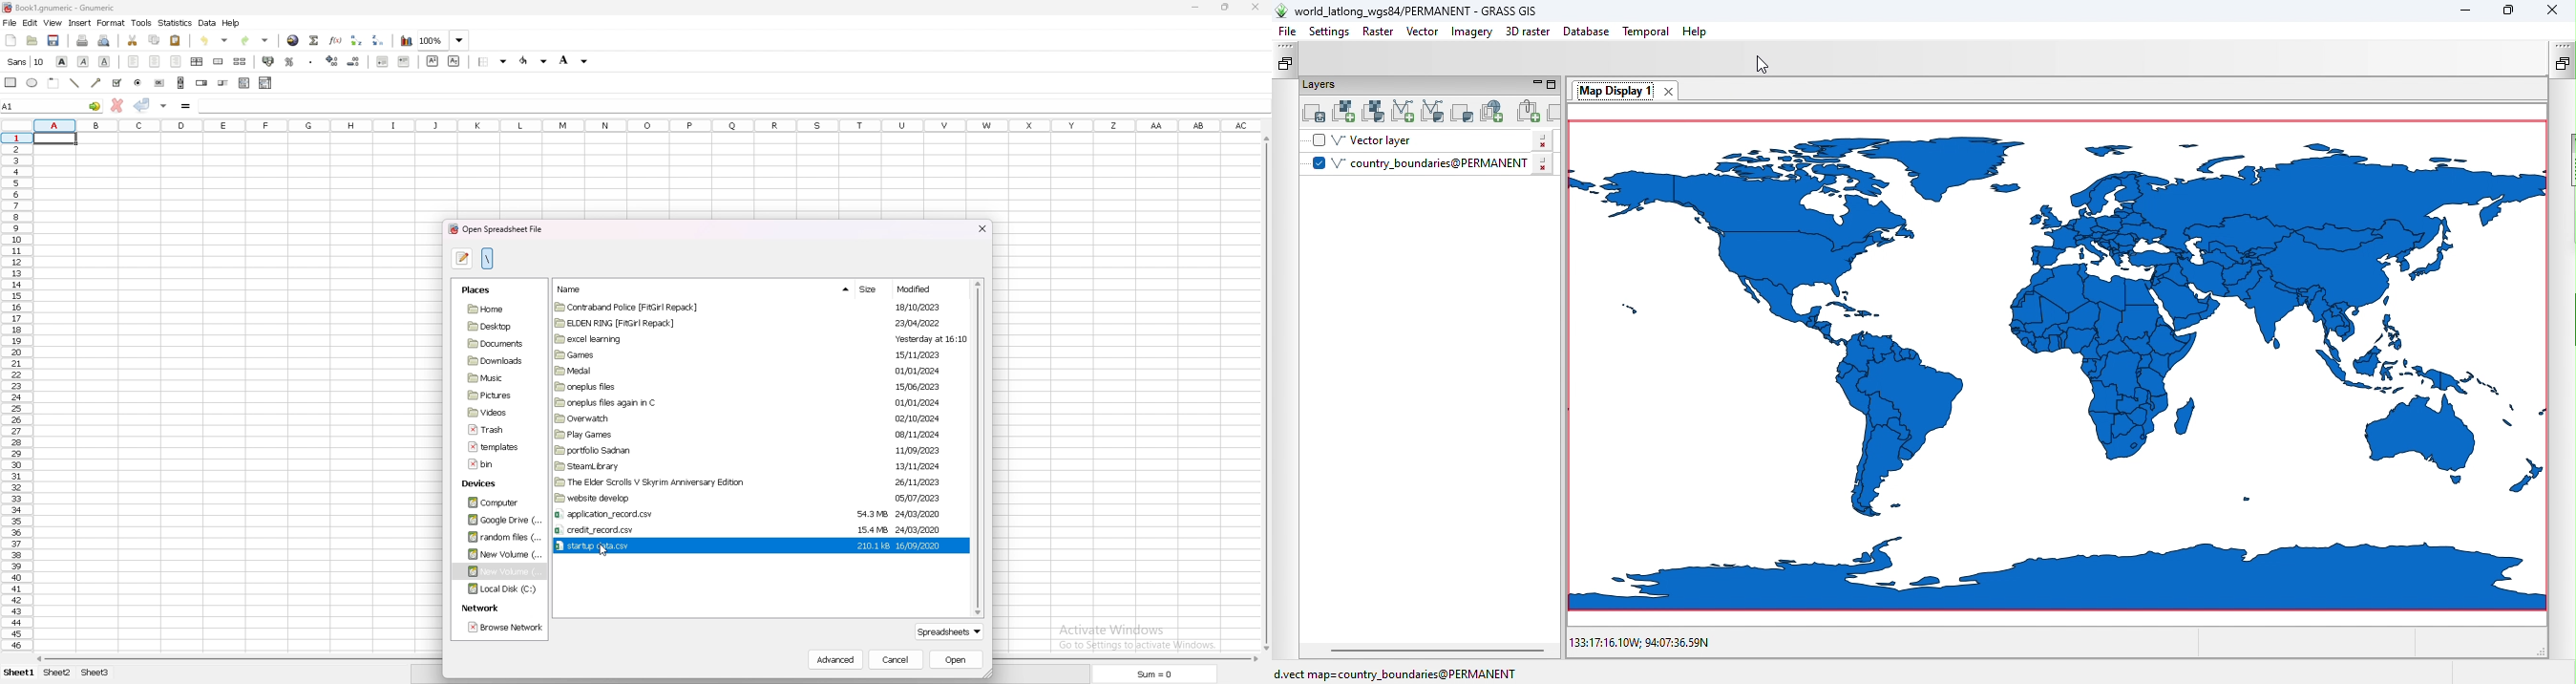  Describe the element at coordinates (138, 83) in the screenshot. I see `radio button` at that location.